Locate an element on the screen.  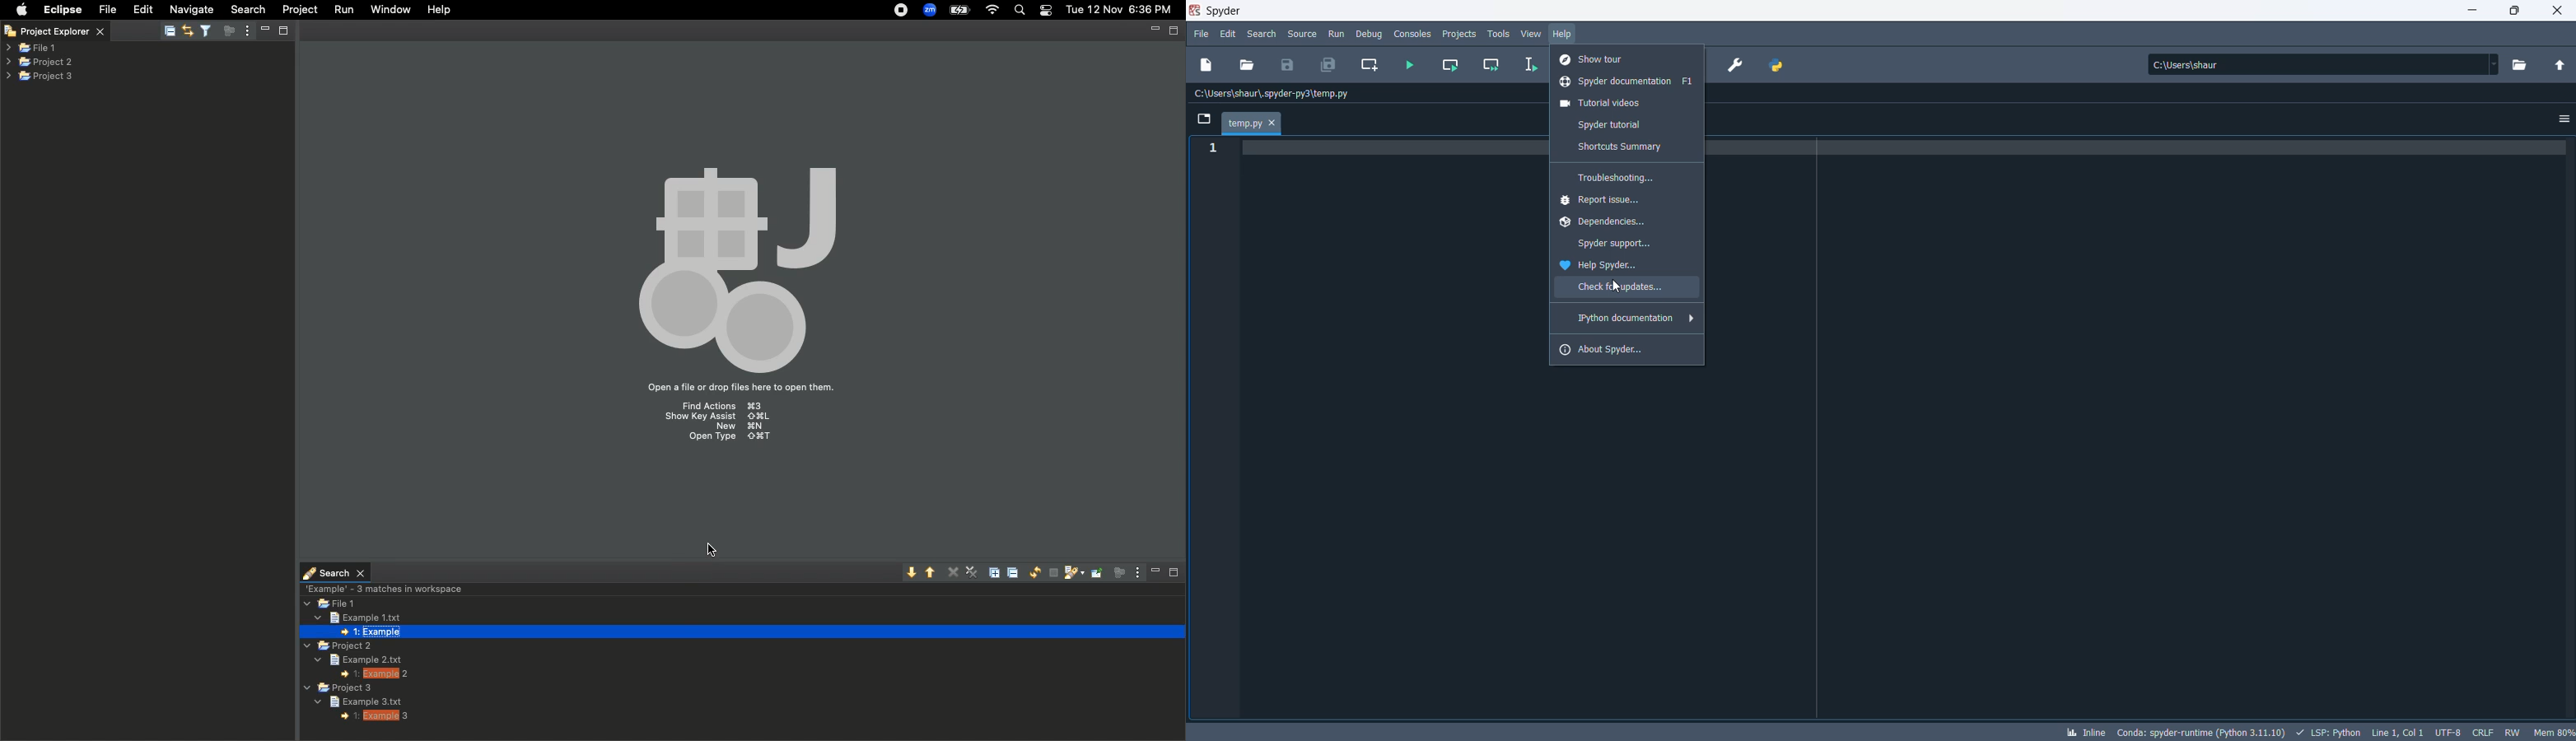
browse directory is located at coordinates (2525, 63).